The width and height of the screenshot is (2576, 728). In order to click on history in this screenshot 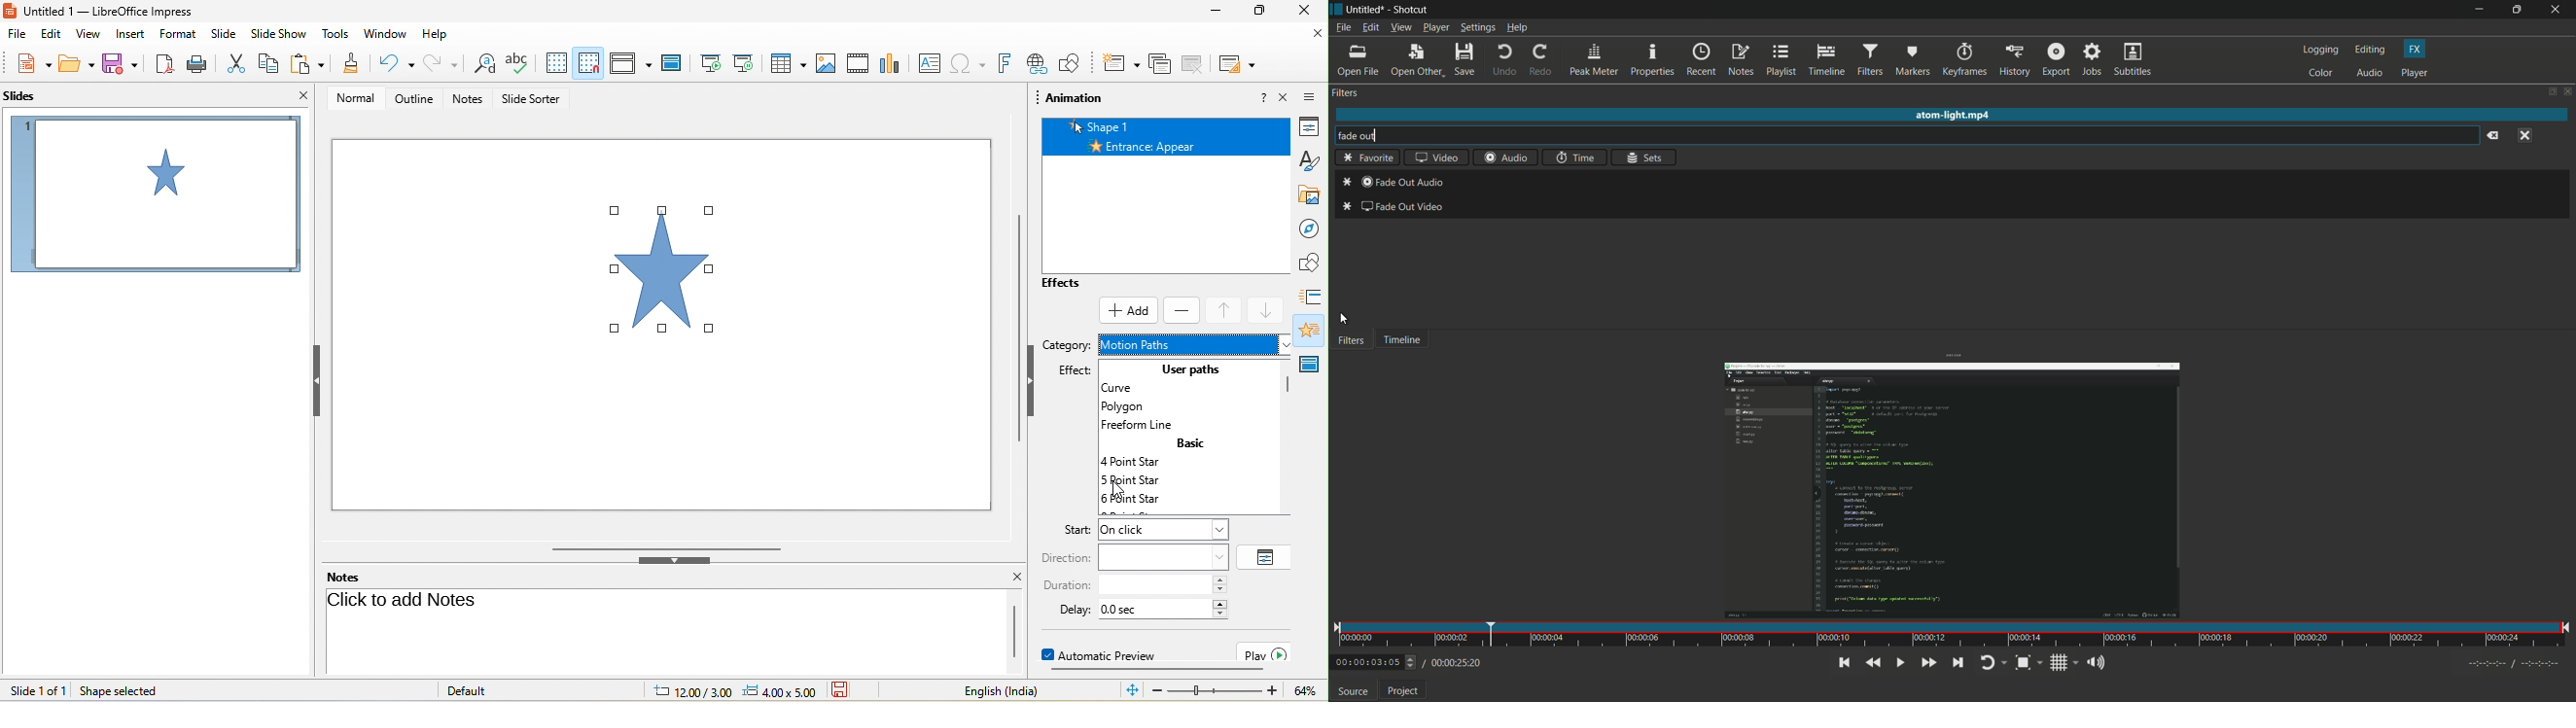, I will do `click(2014, 59)`.